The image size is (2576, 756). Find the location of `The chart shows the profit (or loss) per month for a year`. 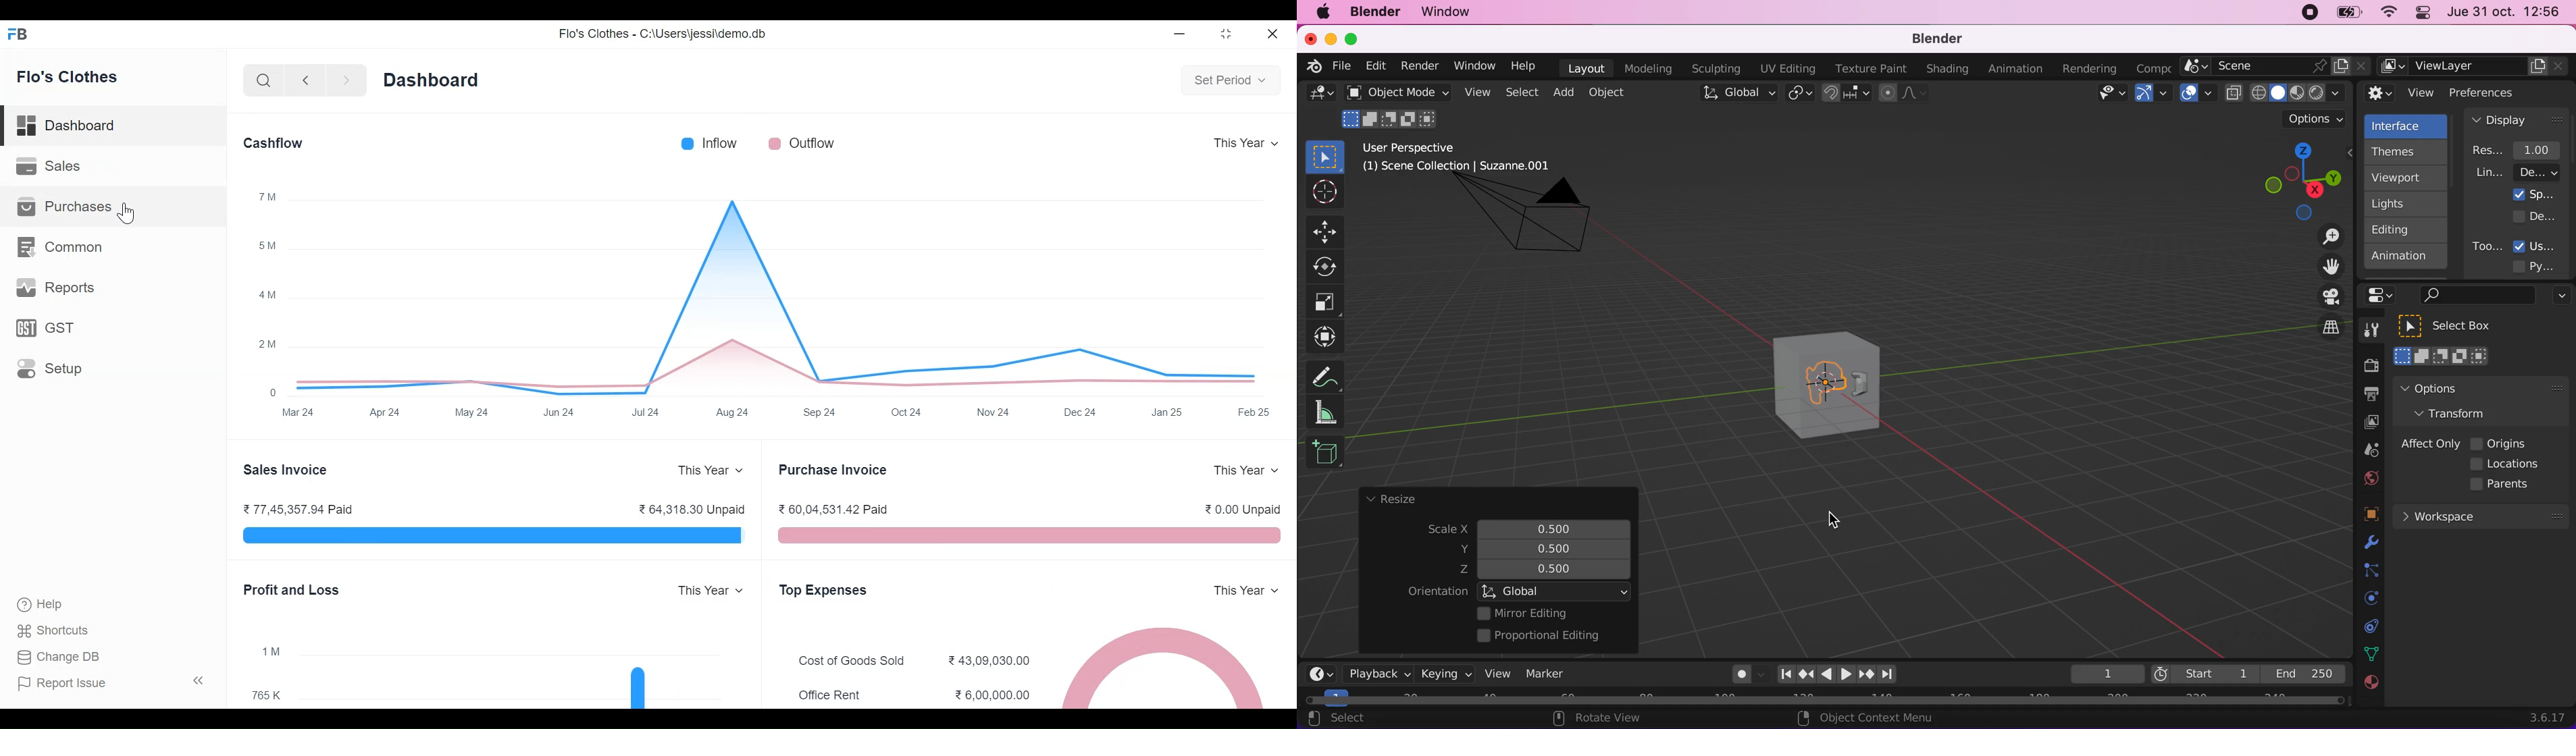

The chart shows the profit (or loss) per month for a year is located at coordinates (517, 671).